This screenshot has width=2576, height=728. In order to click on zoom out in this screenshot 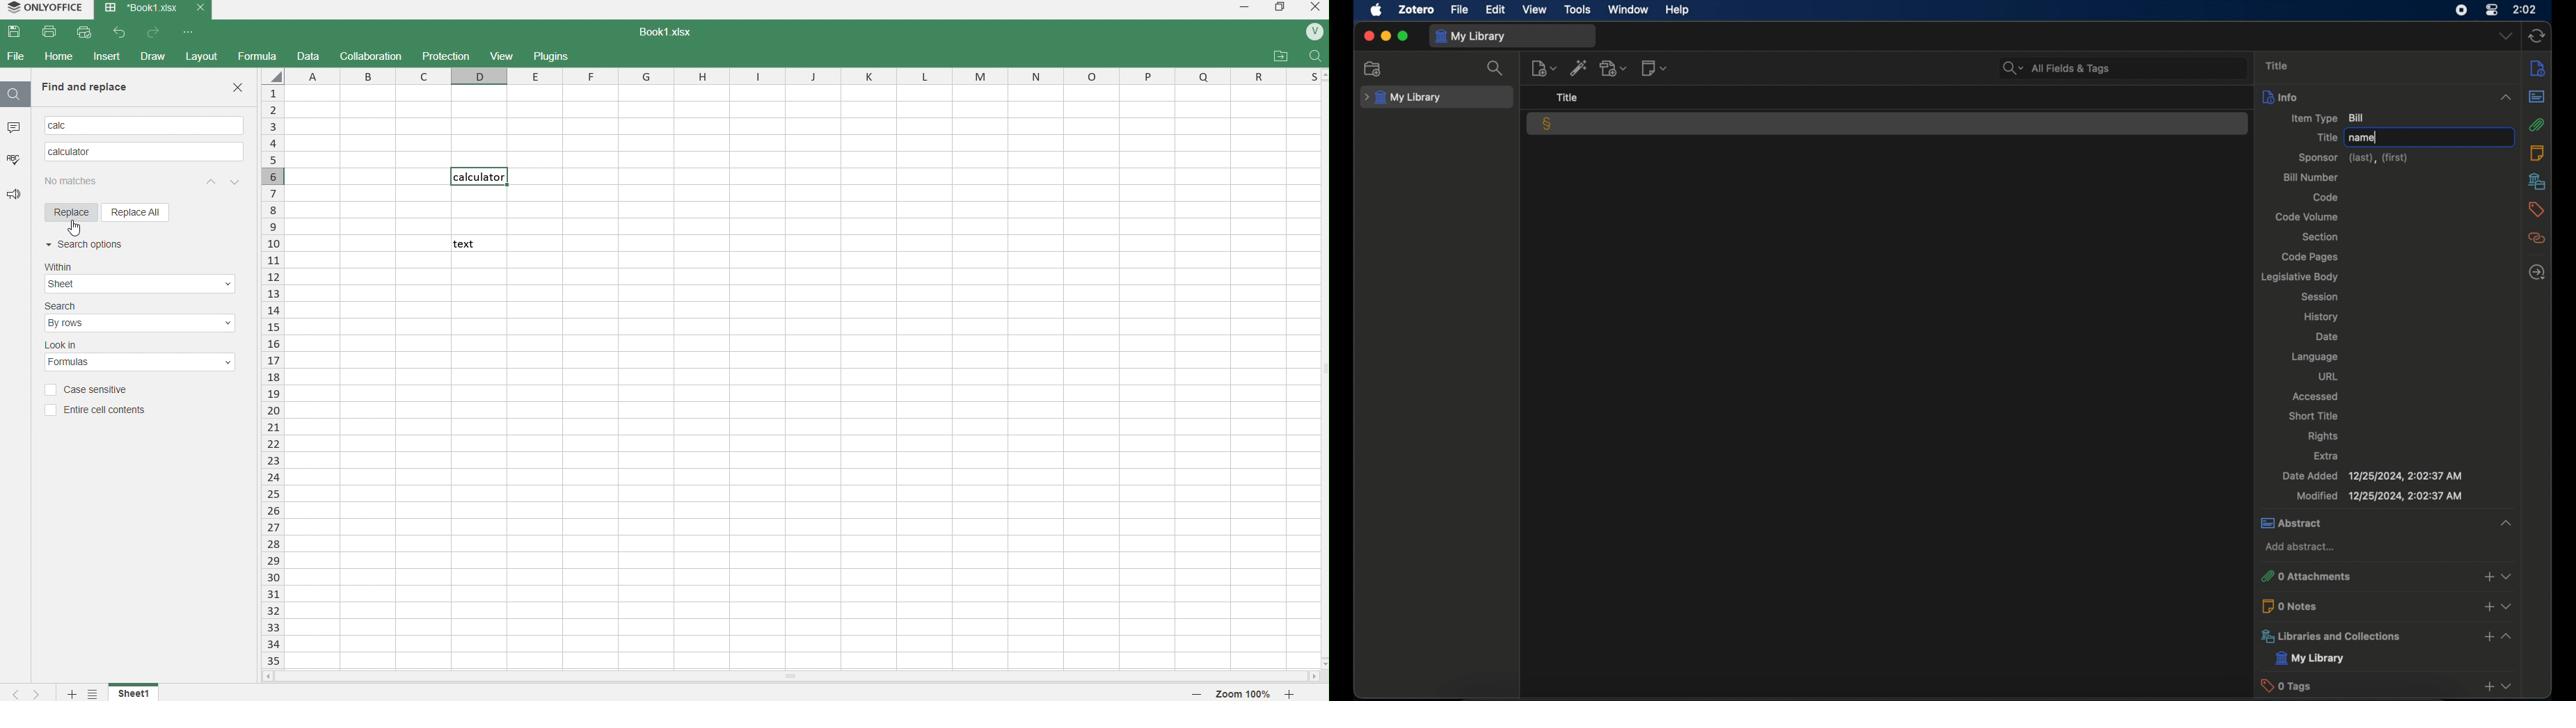, I will do `click(1195, 695)`.